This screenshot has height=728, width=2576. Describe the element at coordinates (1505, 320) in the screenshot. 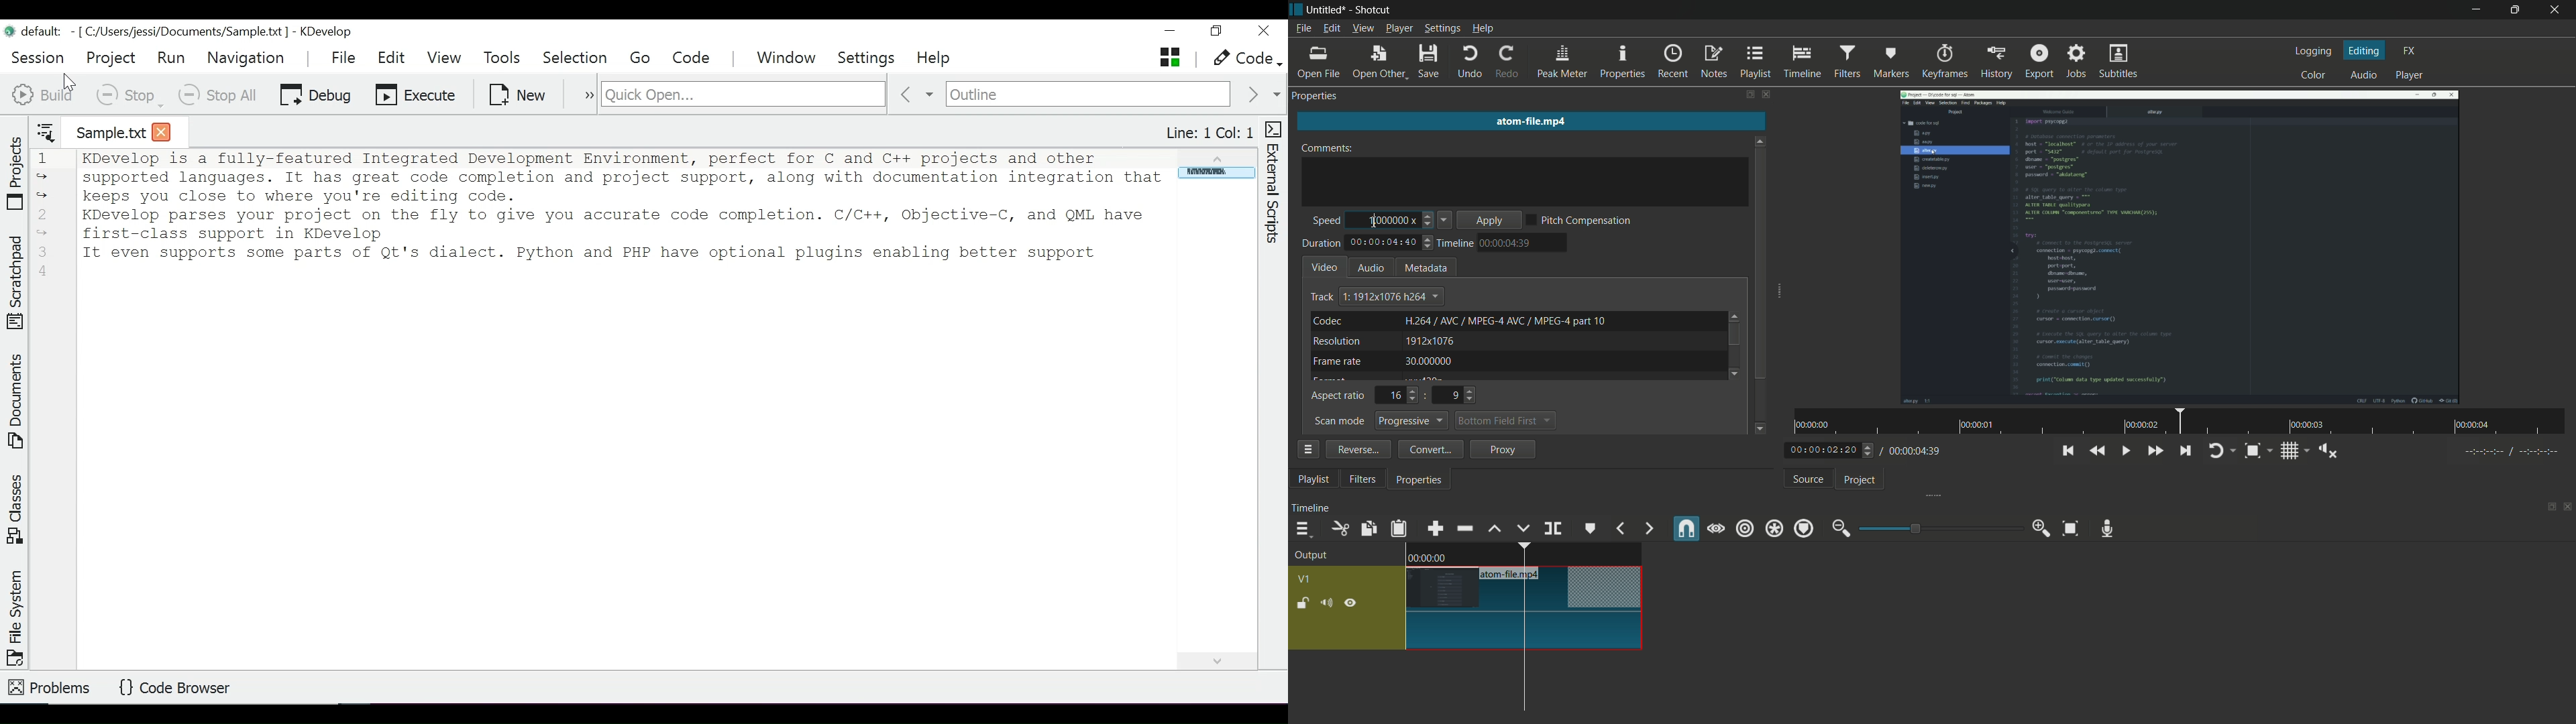

I see `text` at that location.